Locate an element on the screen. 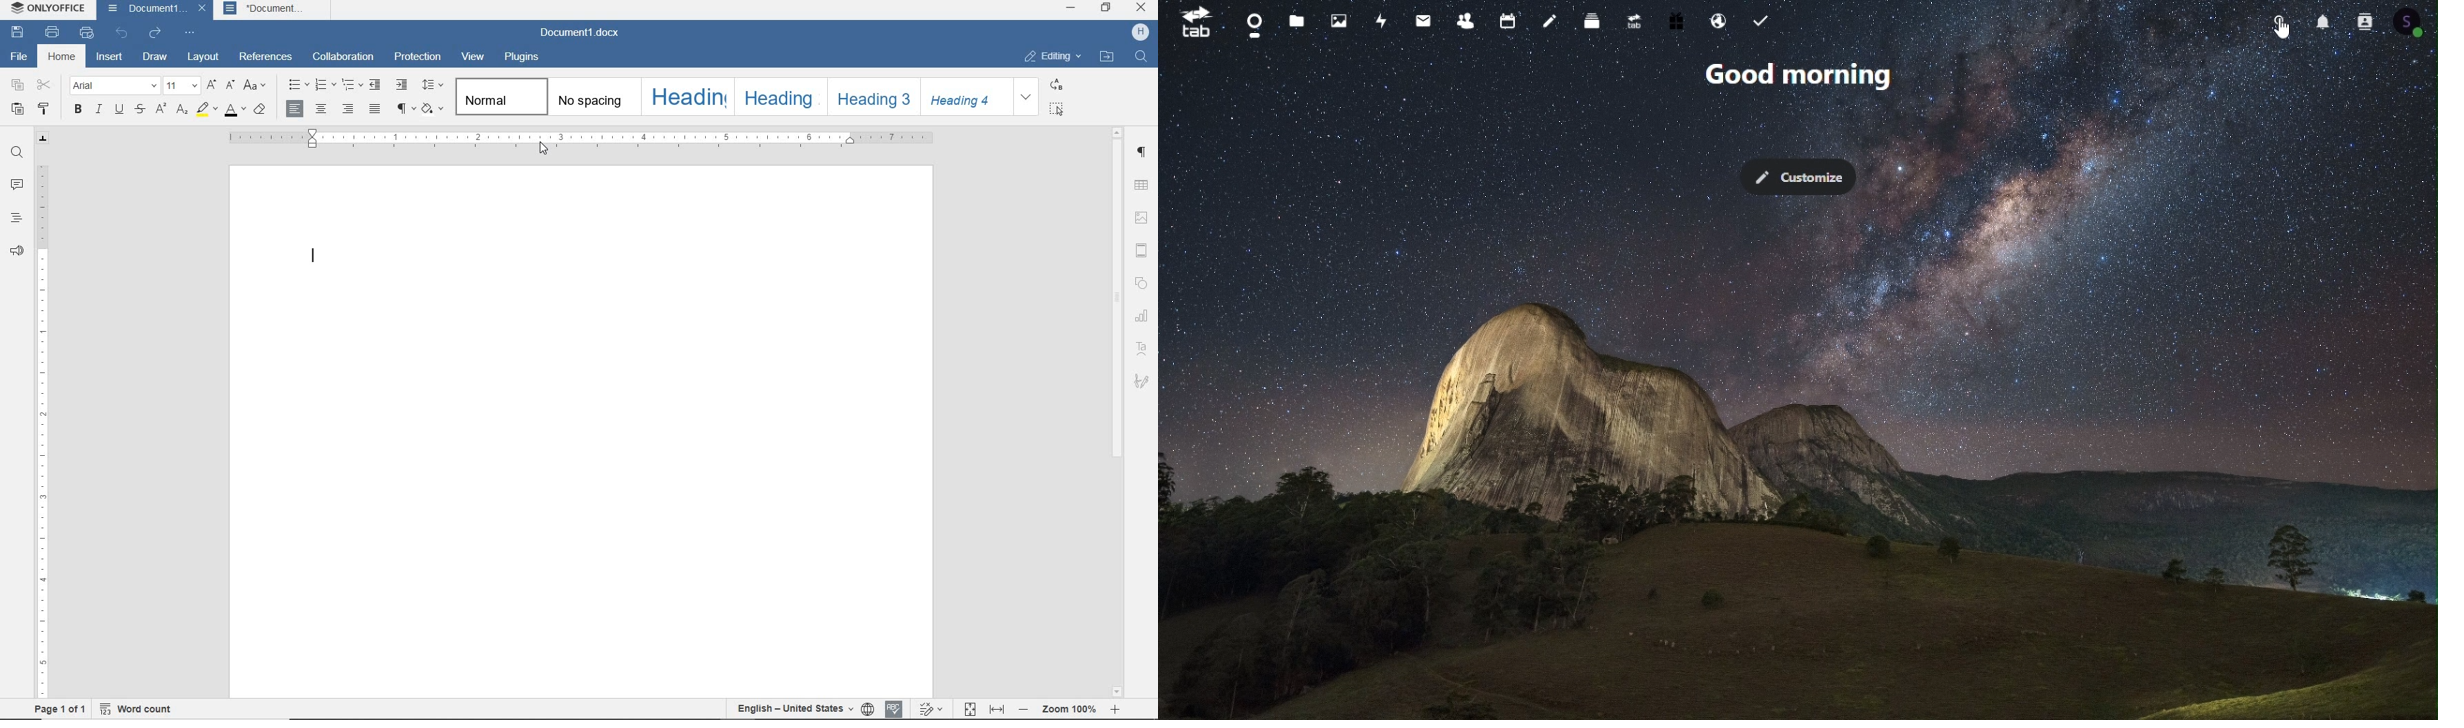 The width and height of the screenshot is (2464, 728). PARAGRAPH SETTINGS is located at coordinates (1144, 152).